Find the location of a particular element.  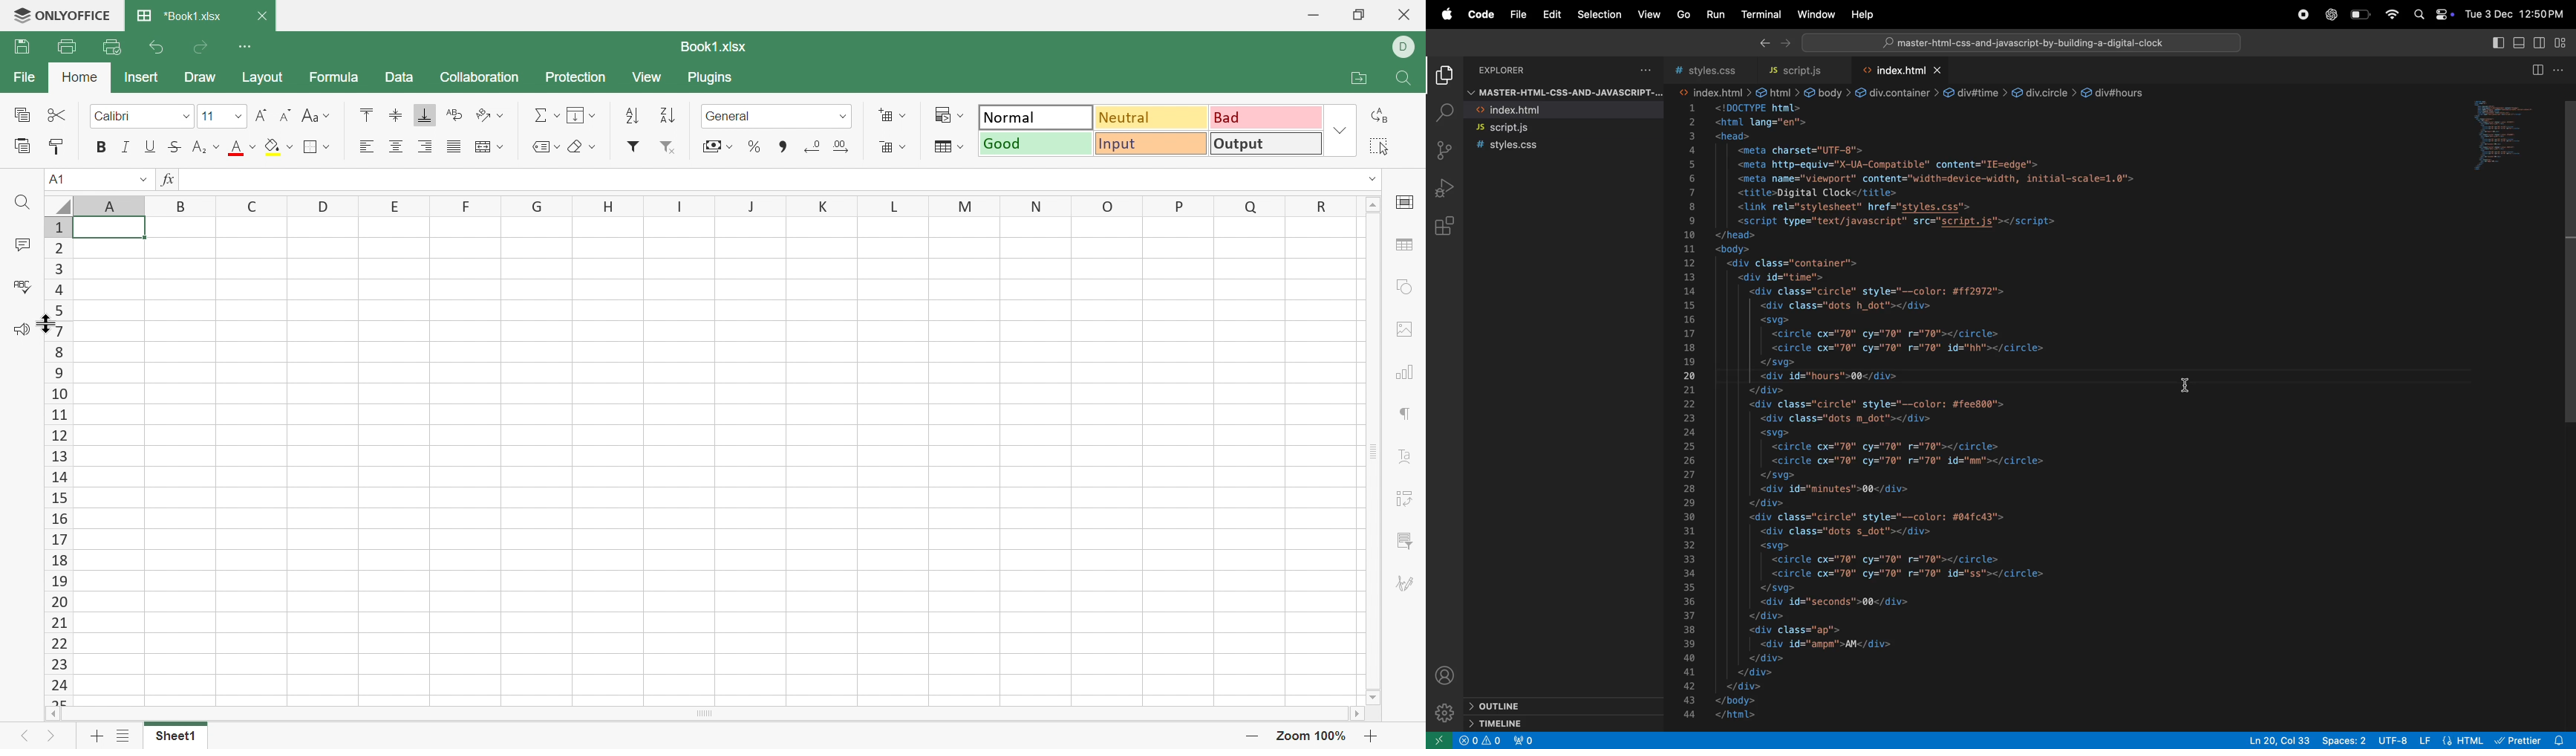

Merge and center is located at coordinates (489, 147).